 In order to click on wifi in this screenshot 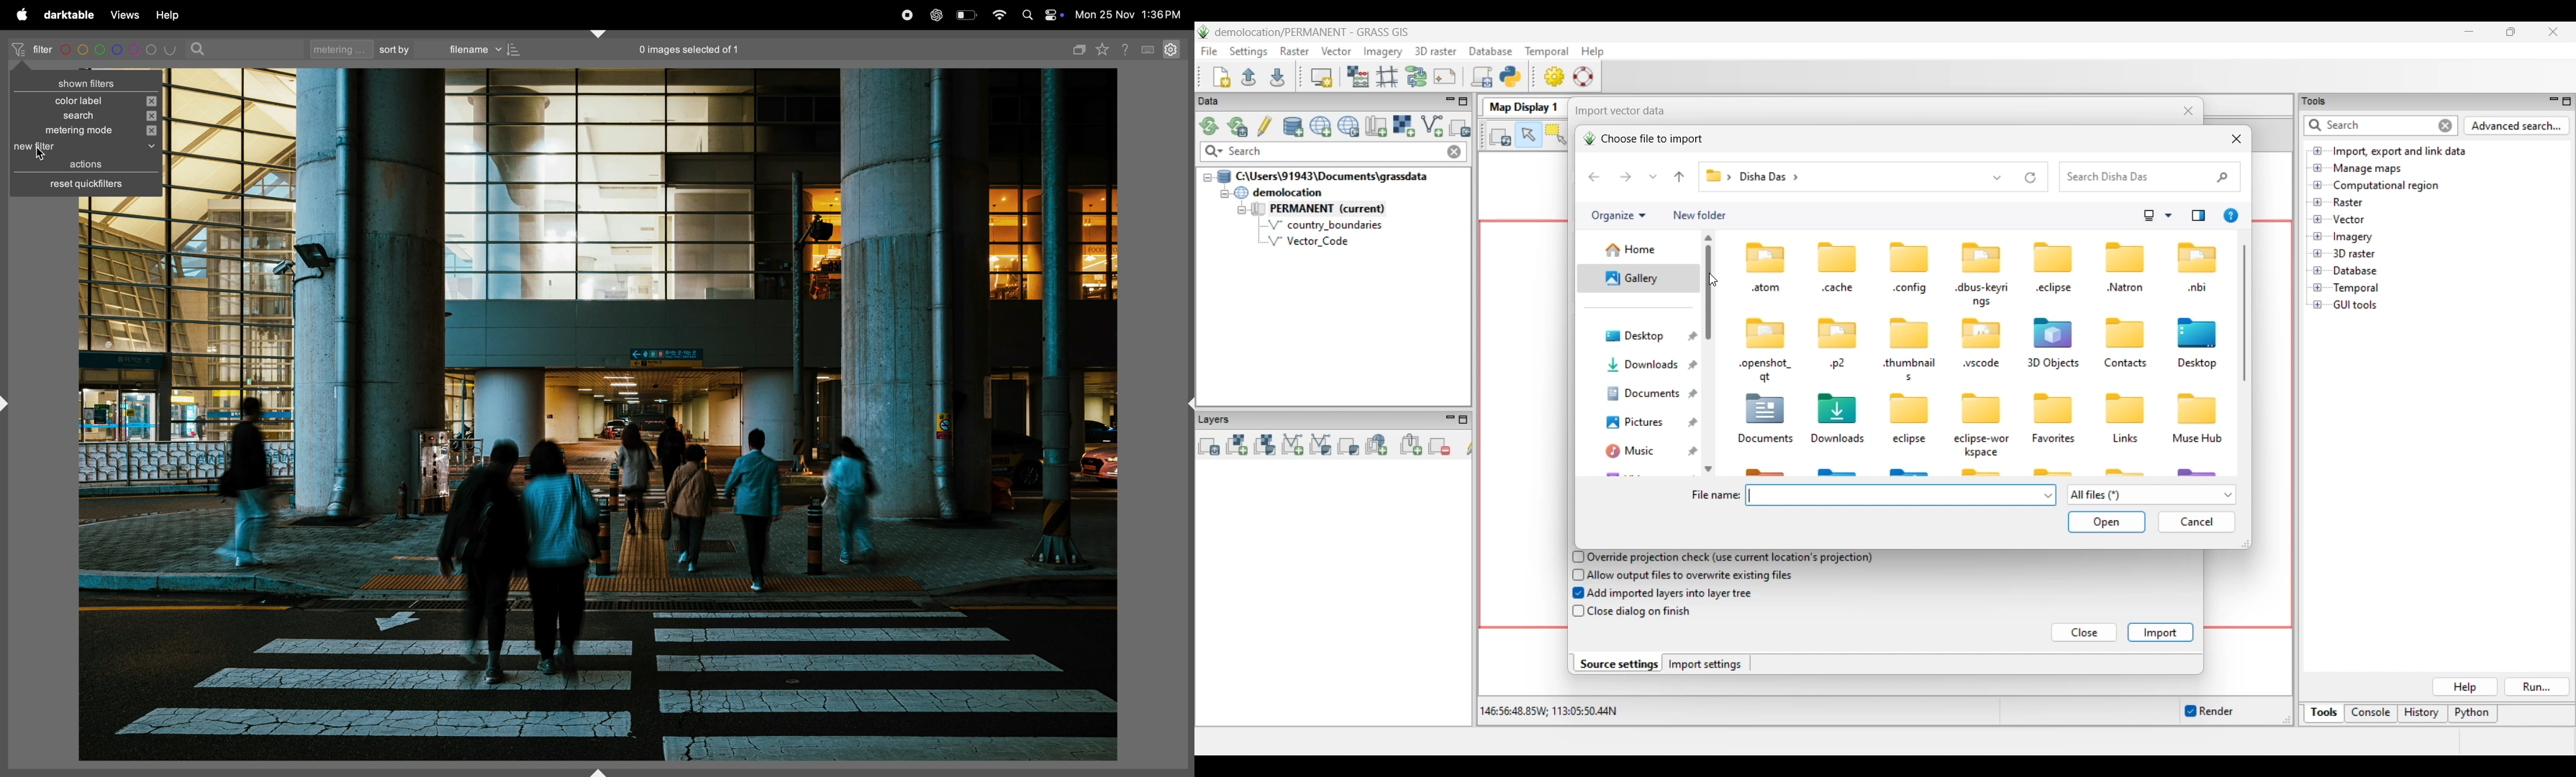, I will do `click(999, 15)`.